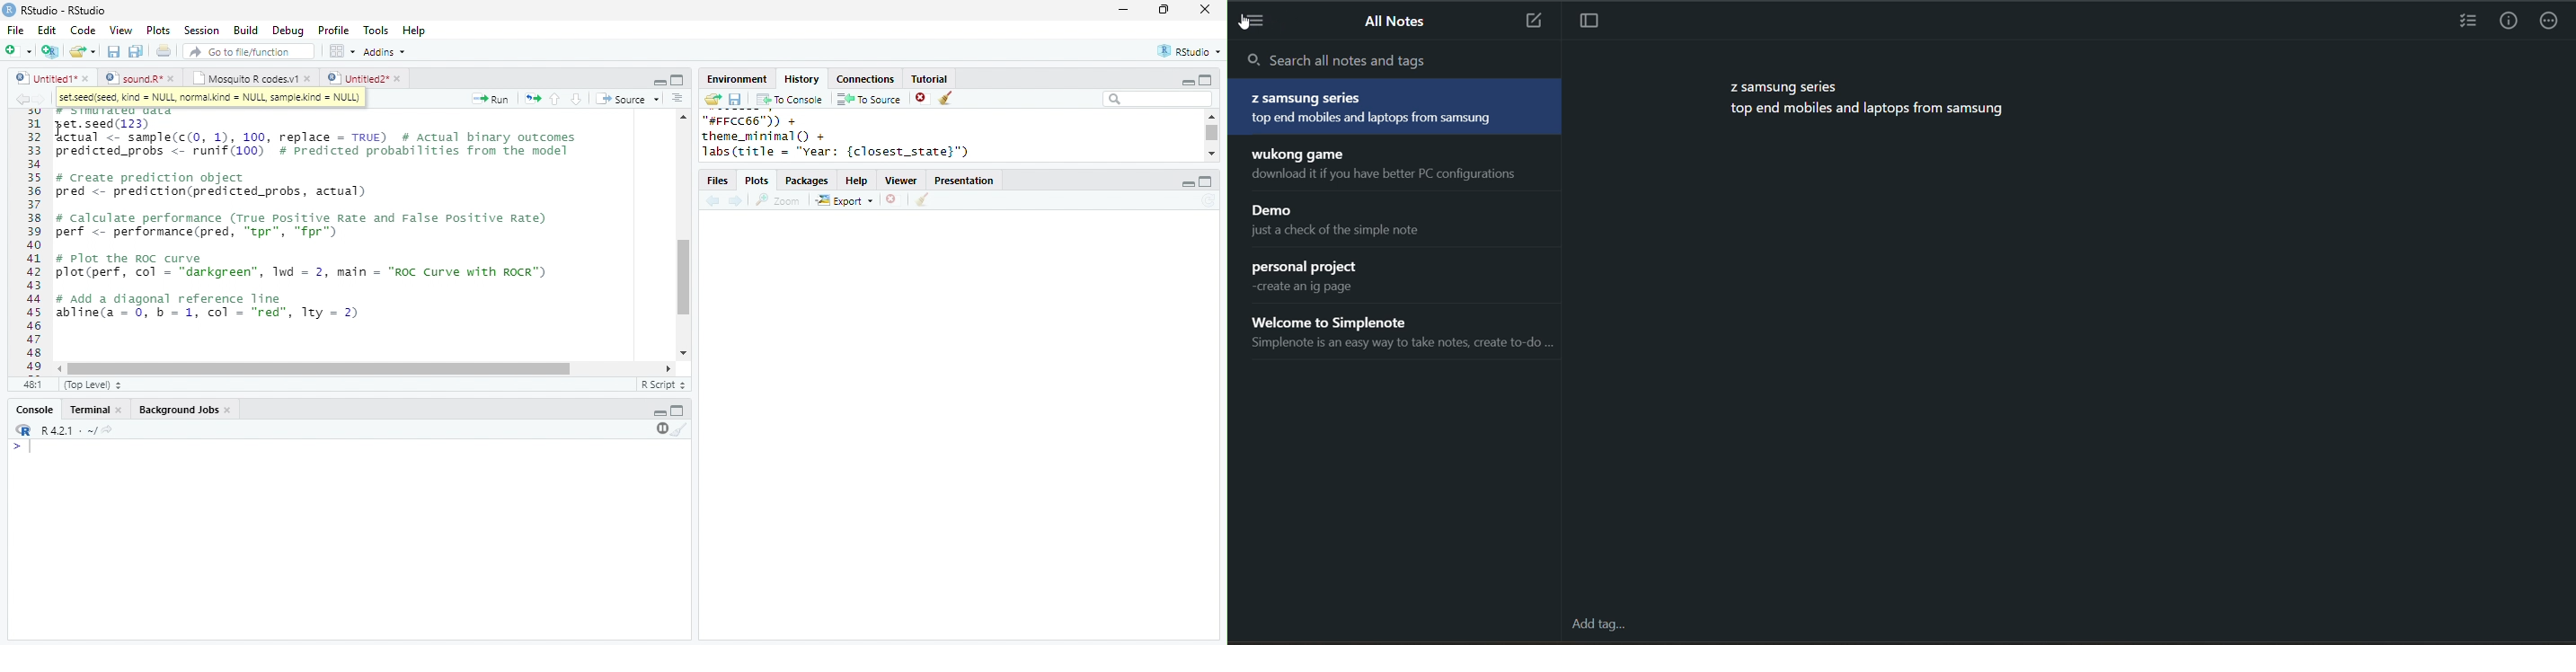  What do you see at coordinates (845, 201) in the screenshot?
I see `Export` at bounding box center [845, 201].